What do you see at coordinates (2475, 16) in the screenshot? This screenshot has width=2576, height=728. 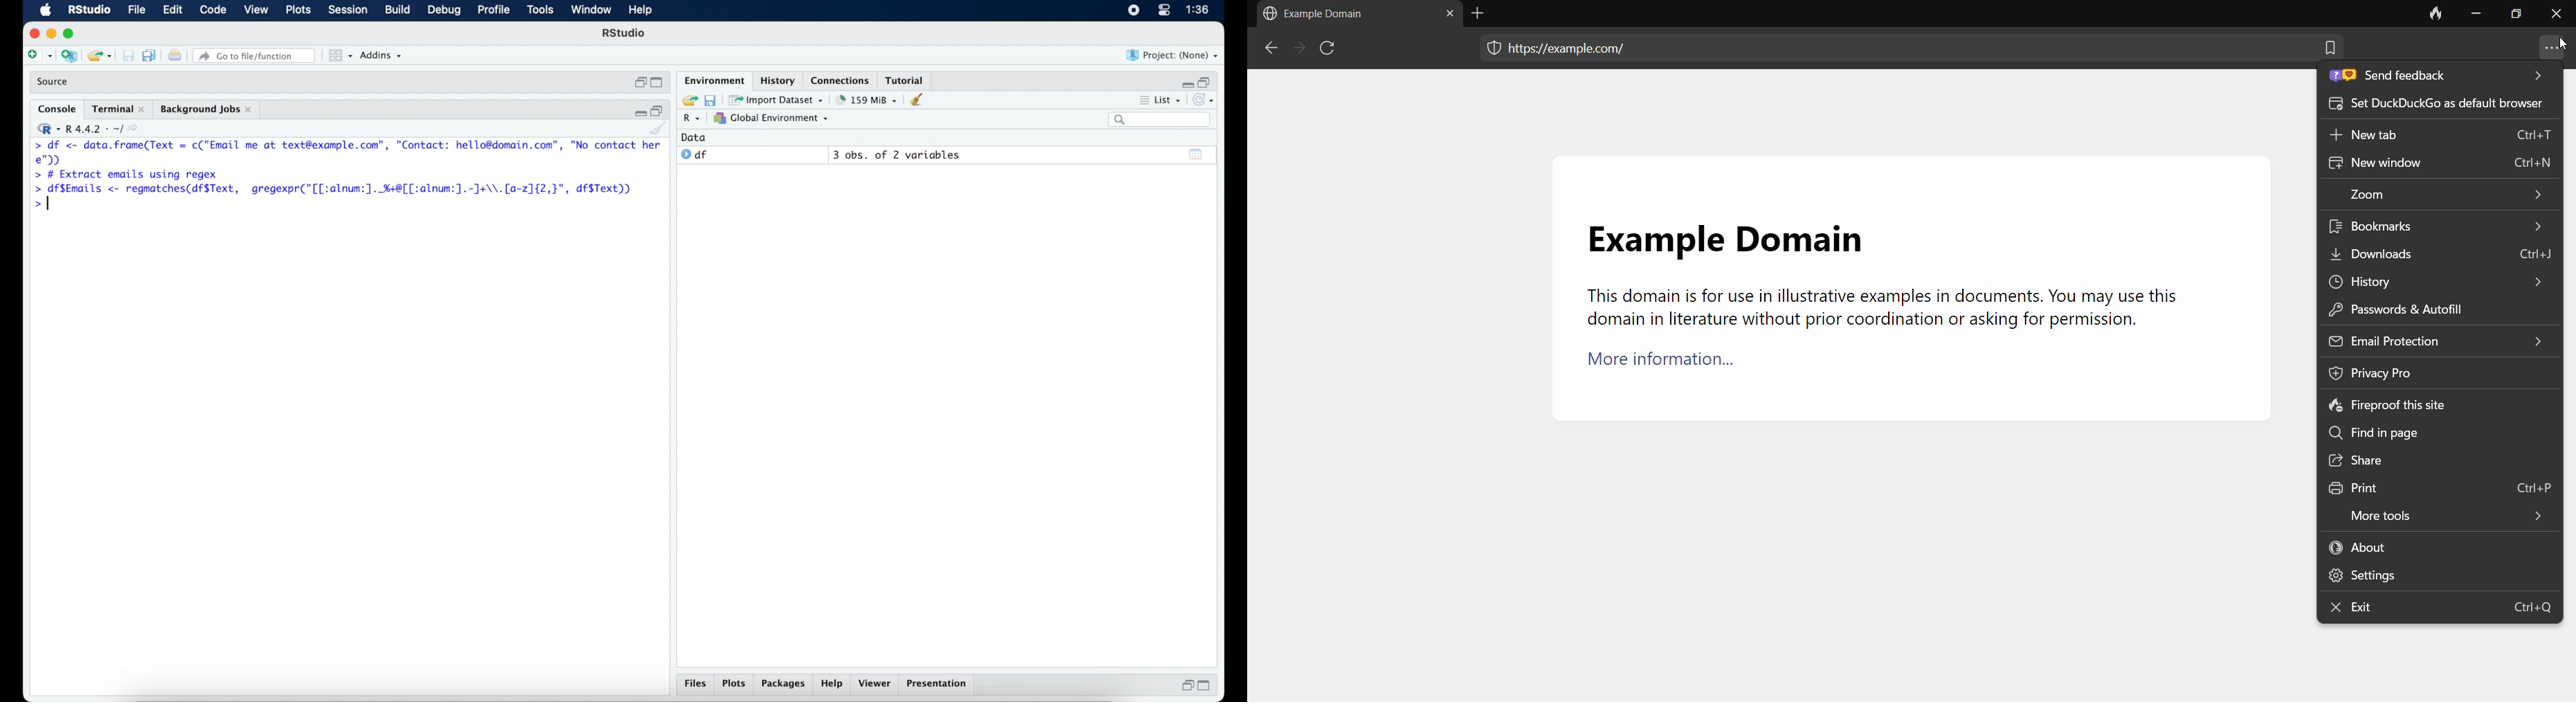 I see `minimize` at bounding box center [2475, 16].